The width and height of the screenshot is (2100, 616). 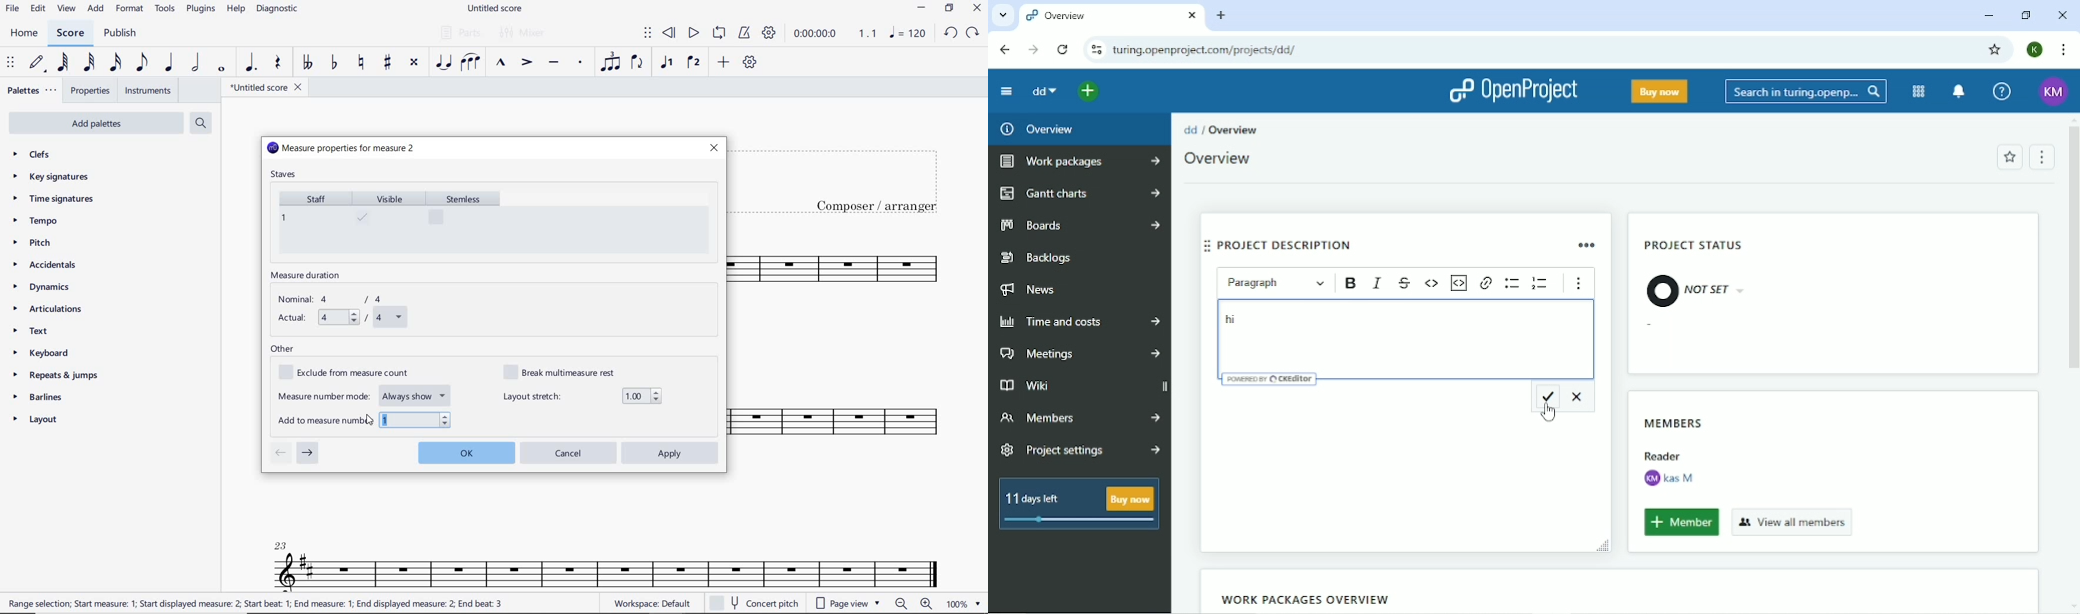 What do you see at coordinates (1032, 291) in the screenshot?
I see `News` at bounding box center [1032, 291].